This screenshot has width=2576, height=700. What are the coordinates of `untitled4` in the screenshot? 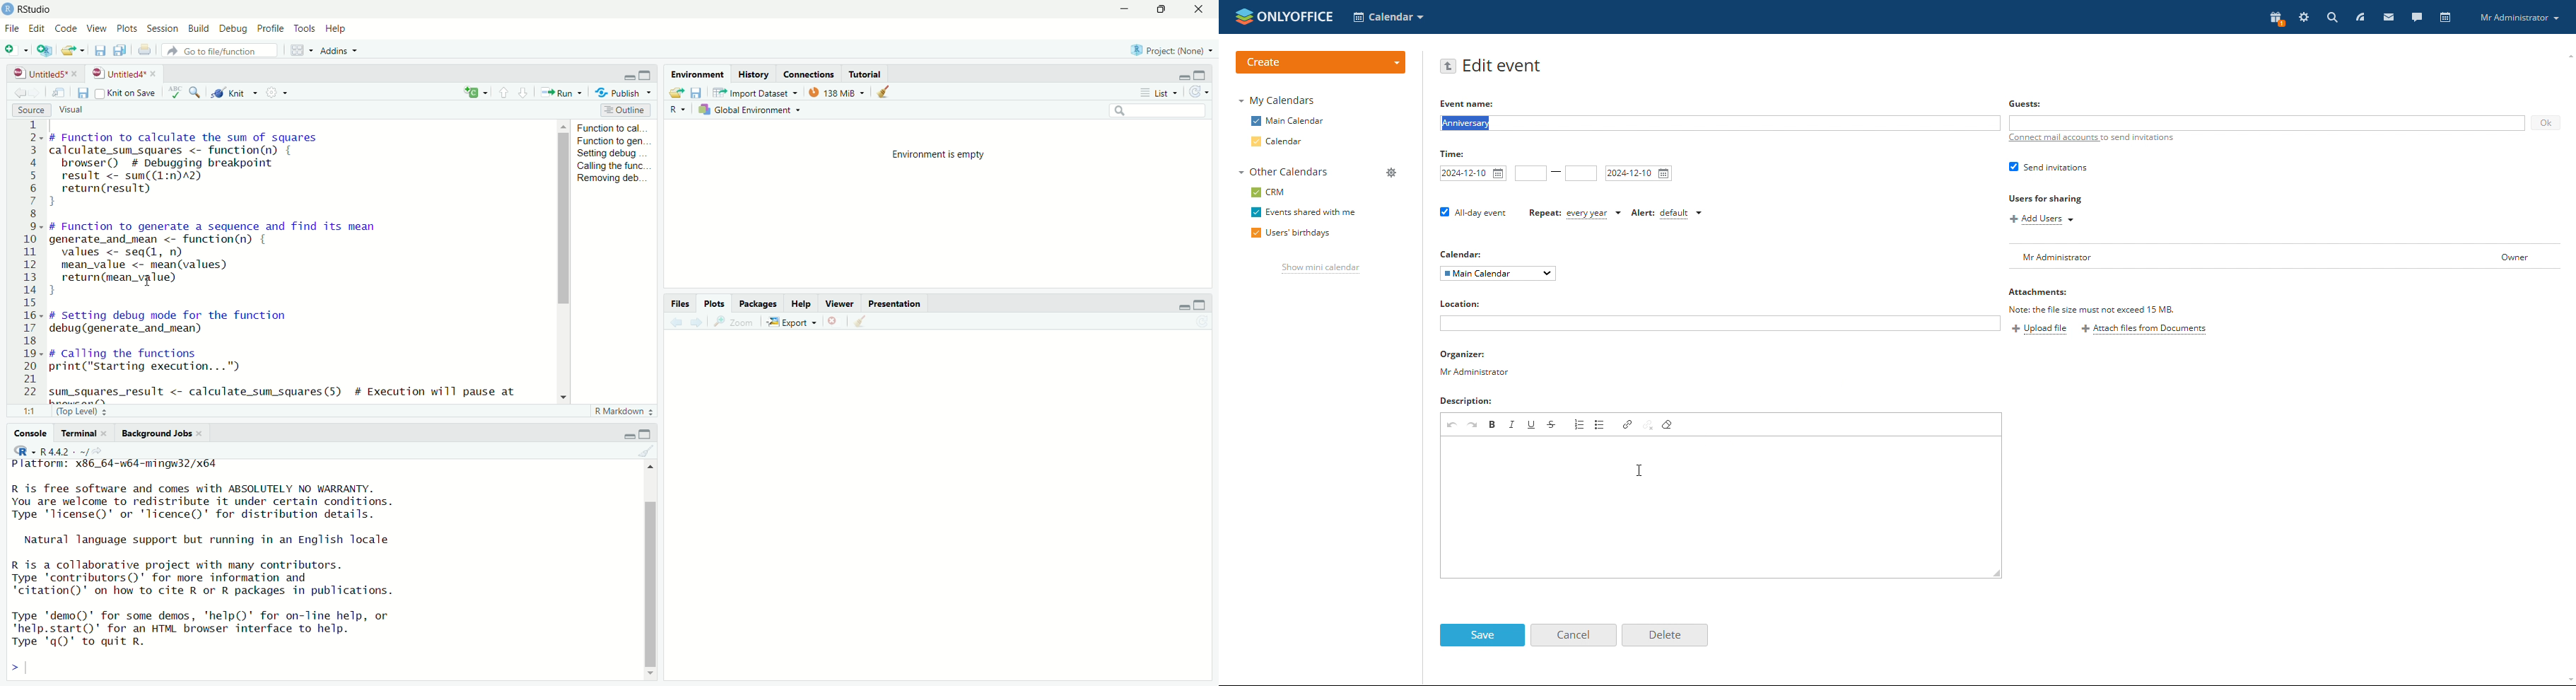 It's located at (120, 73).